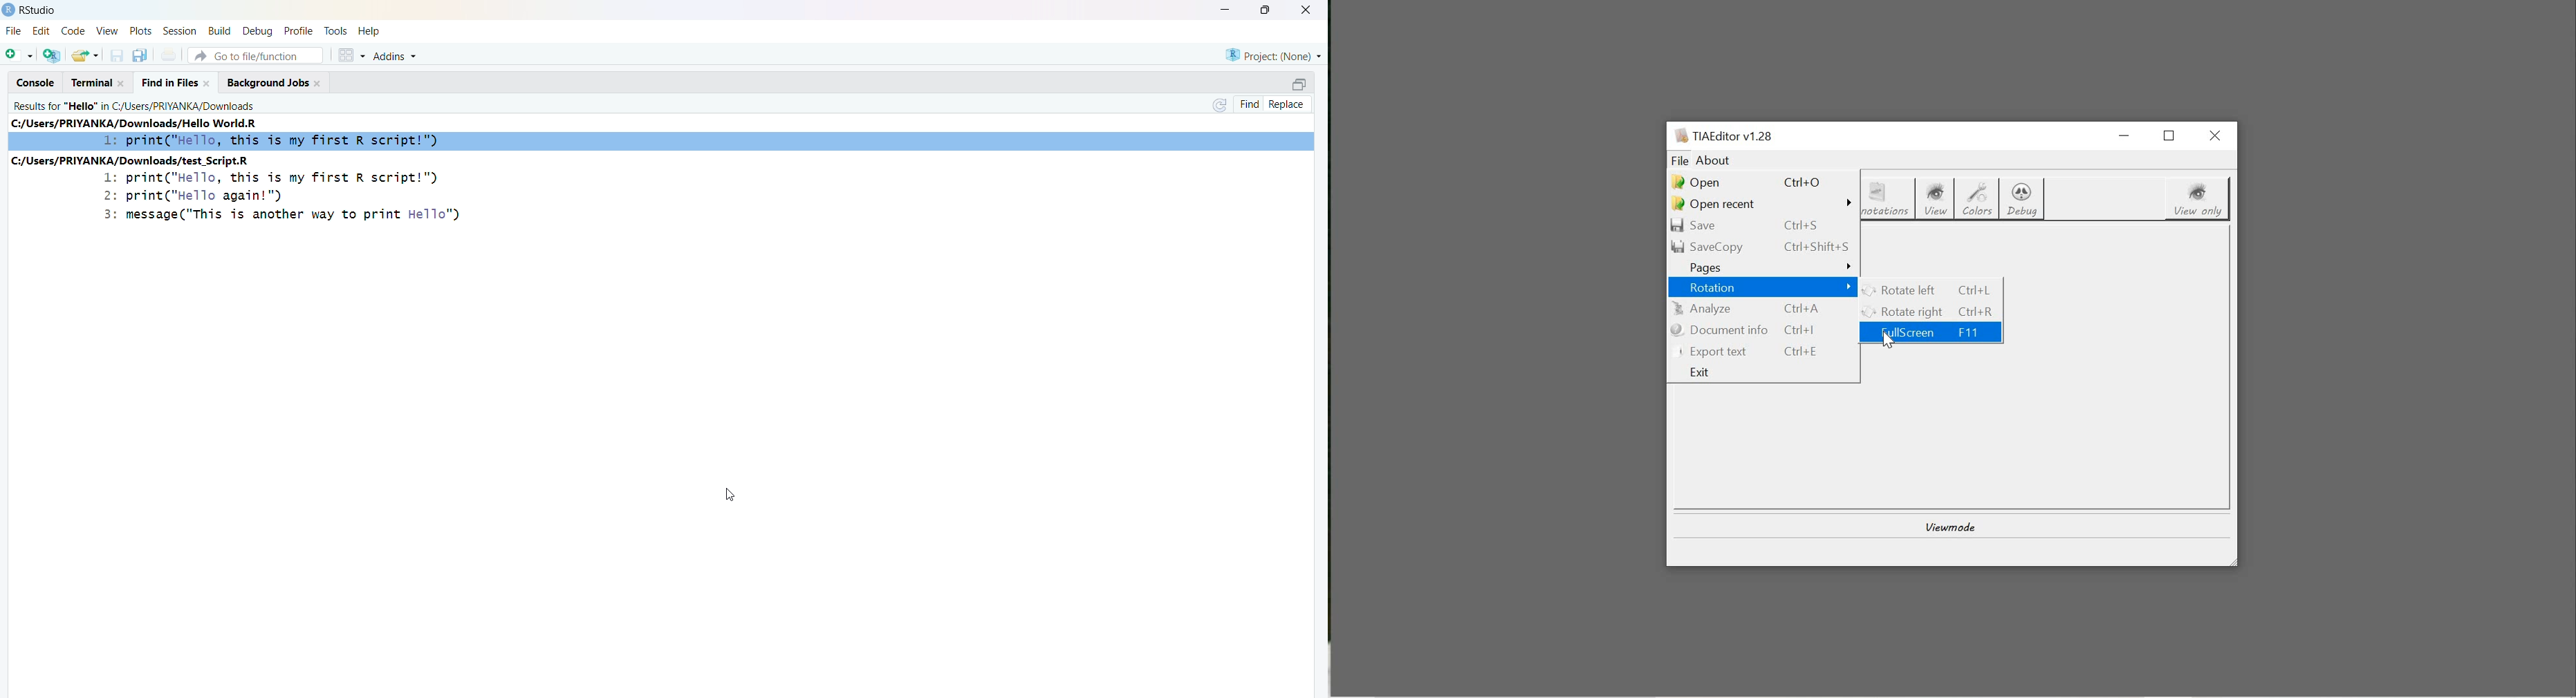 The width and height of the screenshot is (2576, 700). I want to click on tools, so click(336, 31).